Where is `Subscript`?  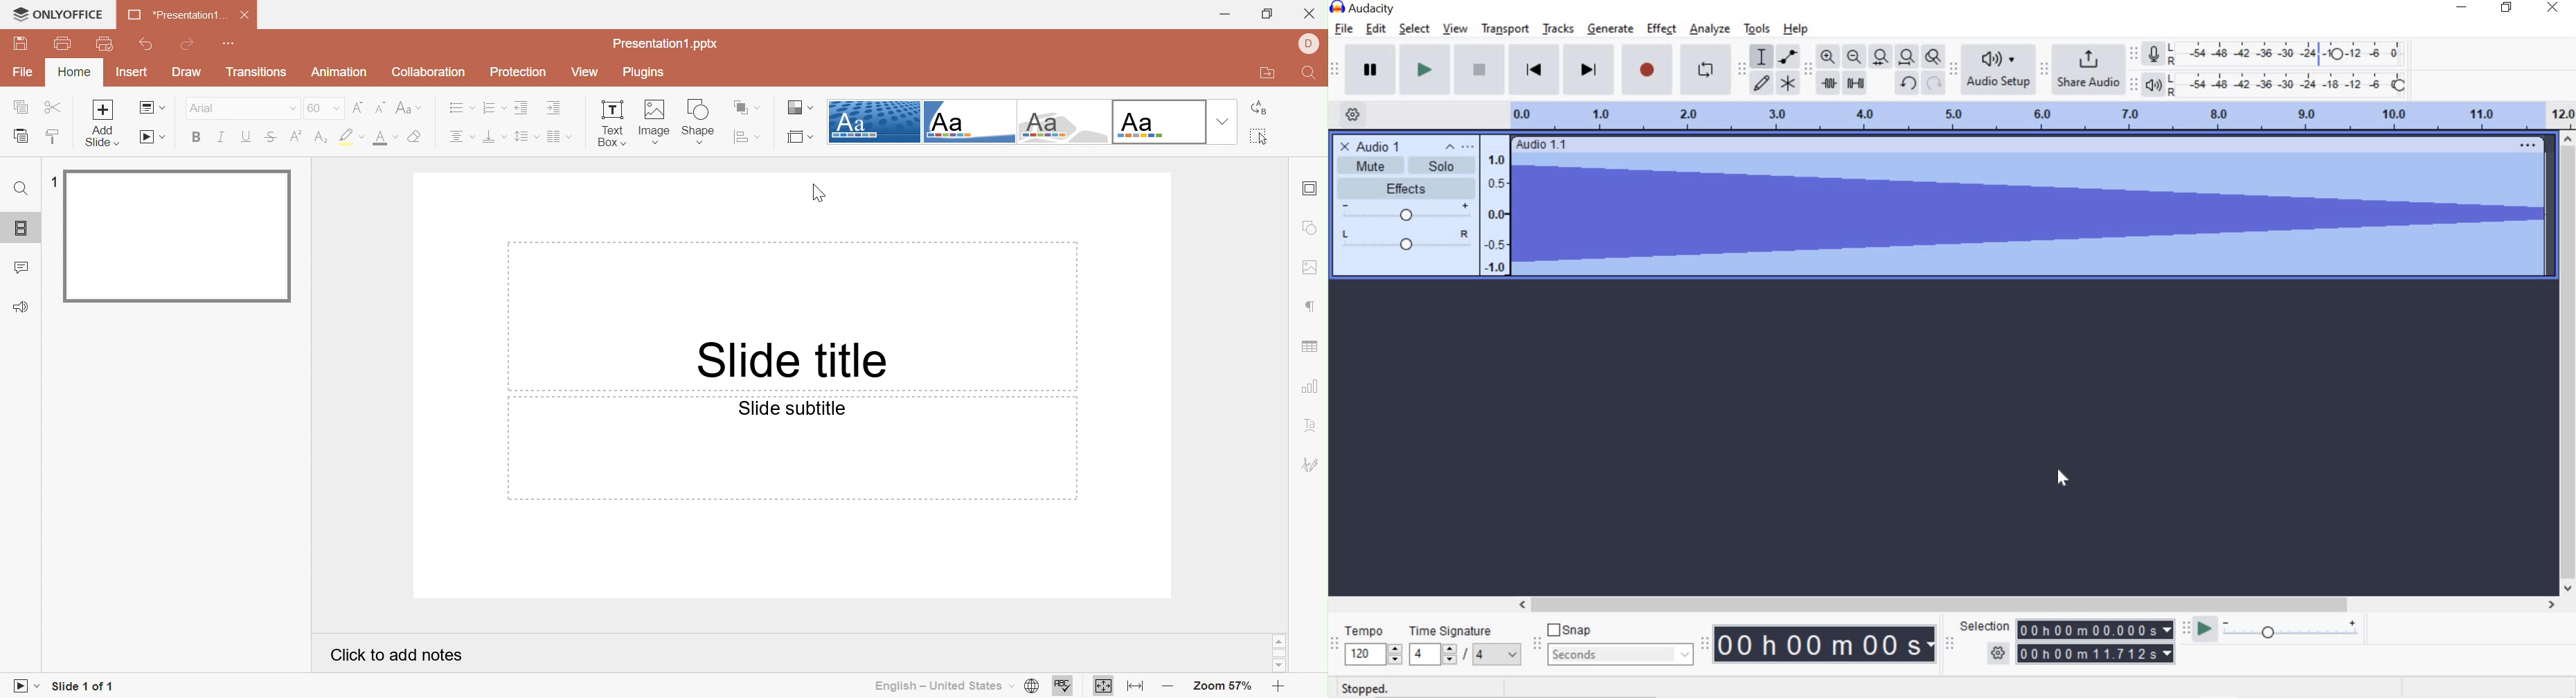
Subscript is located at coordinates (321, 137).